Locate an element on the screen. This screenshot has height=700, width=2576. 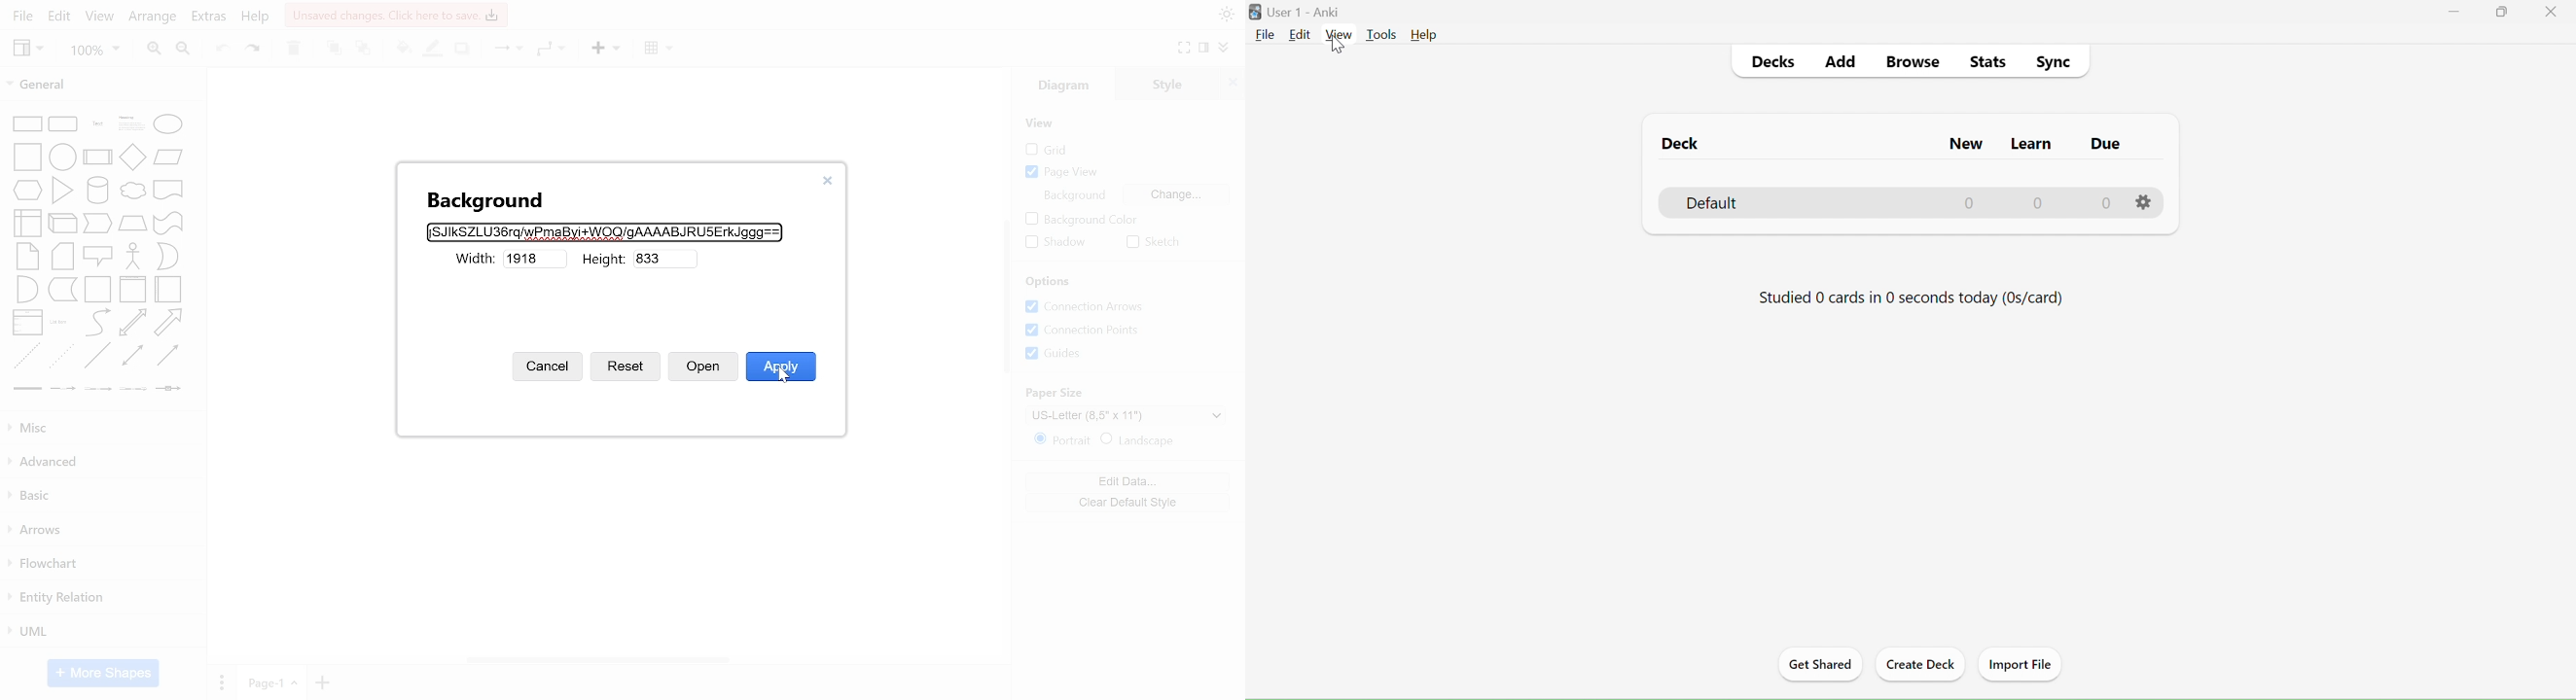
general shapes is located at coordinates (131, 255).